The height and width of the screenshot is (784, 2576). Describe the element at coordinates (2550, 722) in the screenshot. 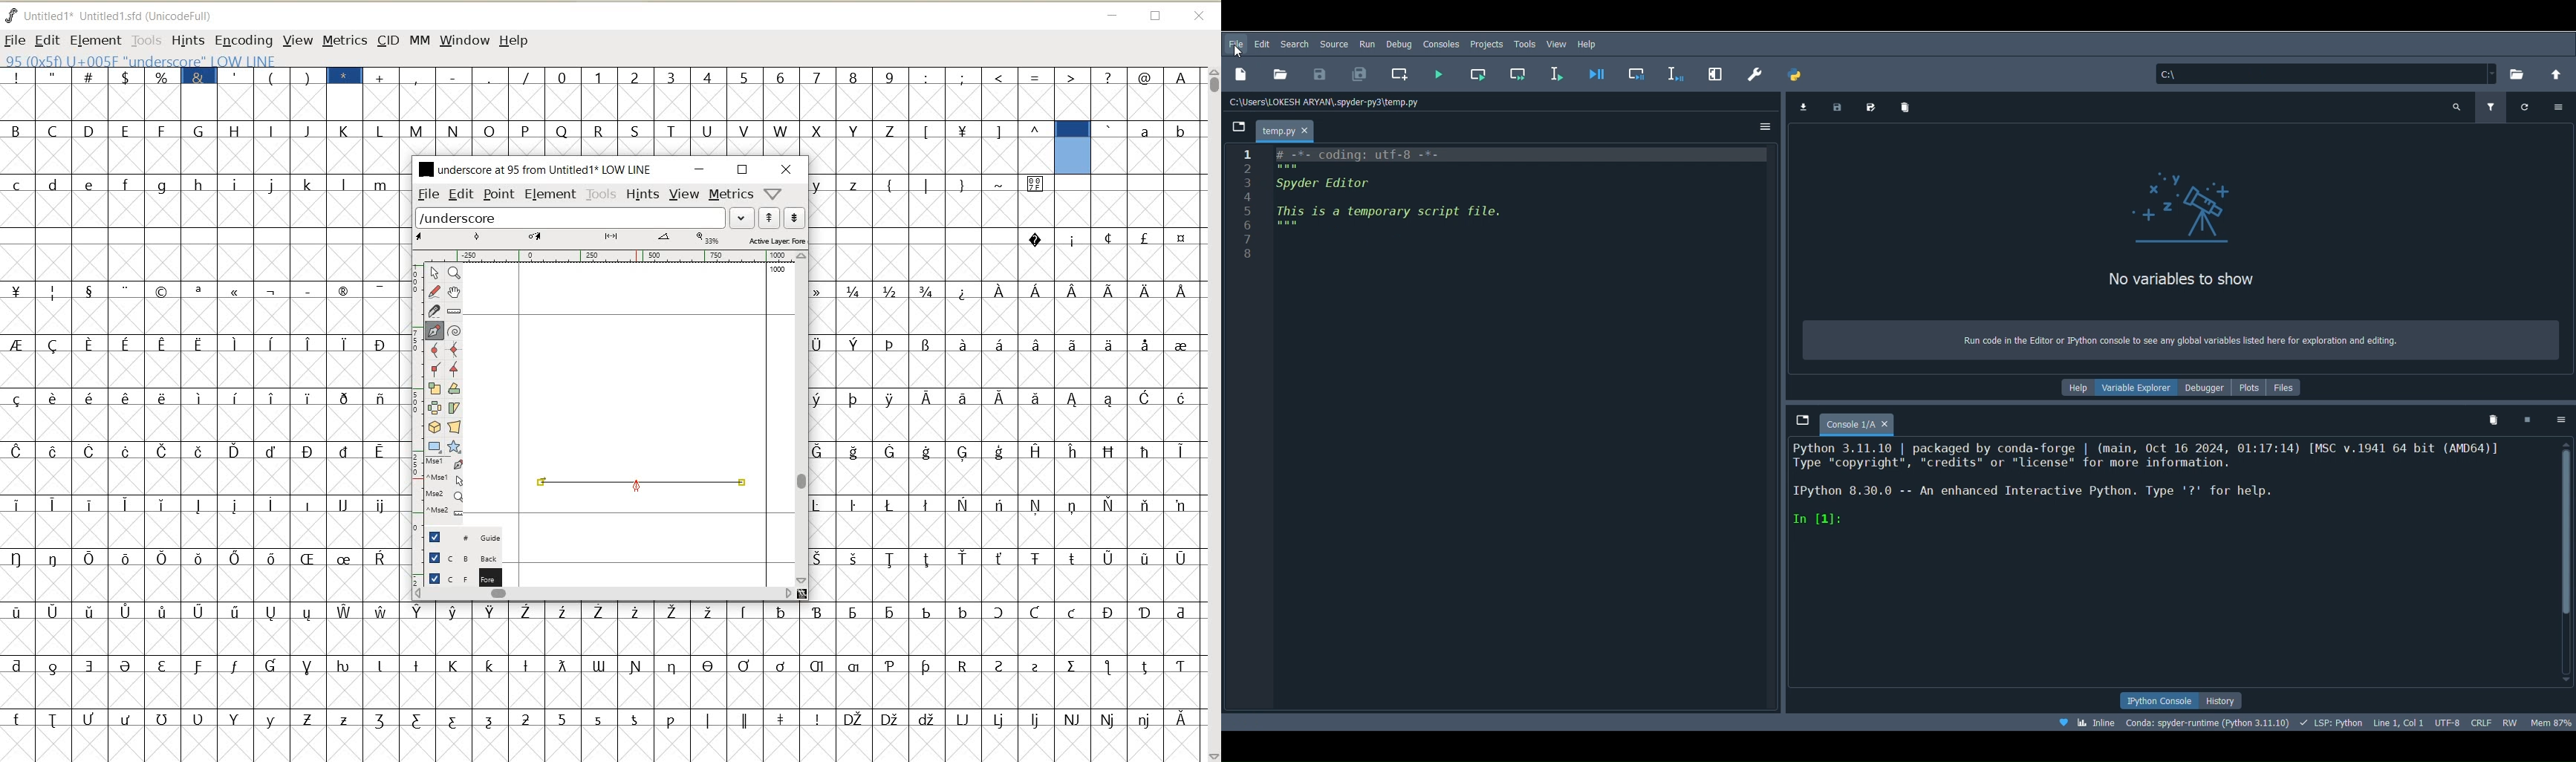

I see `Global memory usage` at that location.